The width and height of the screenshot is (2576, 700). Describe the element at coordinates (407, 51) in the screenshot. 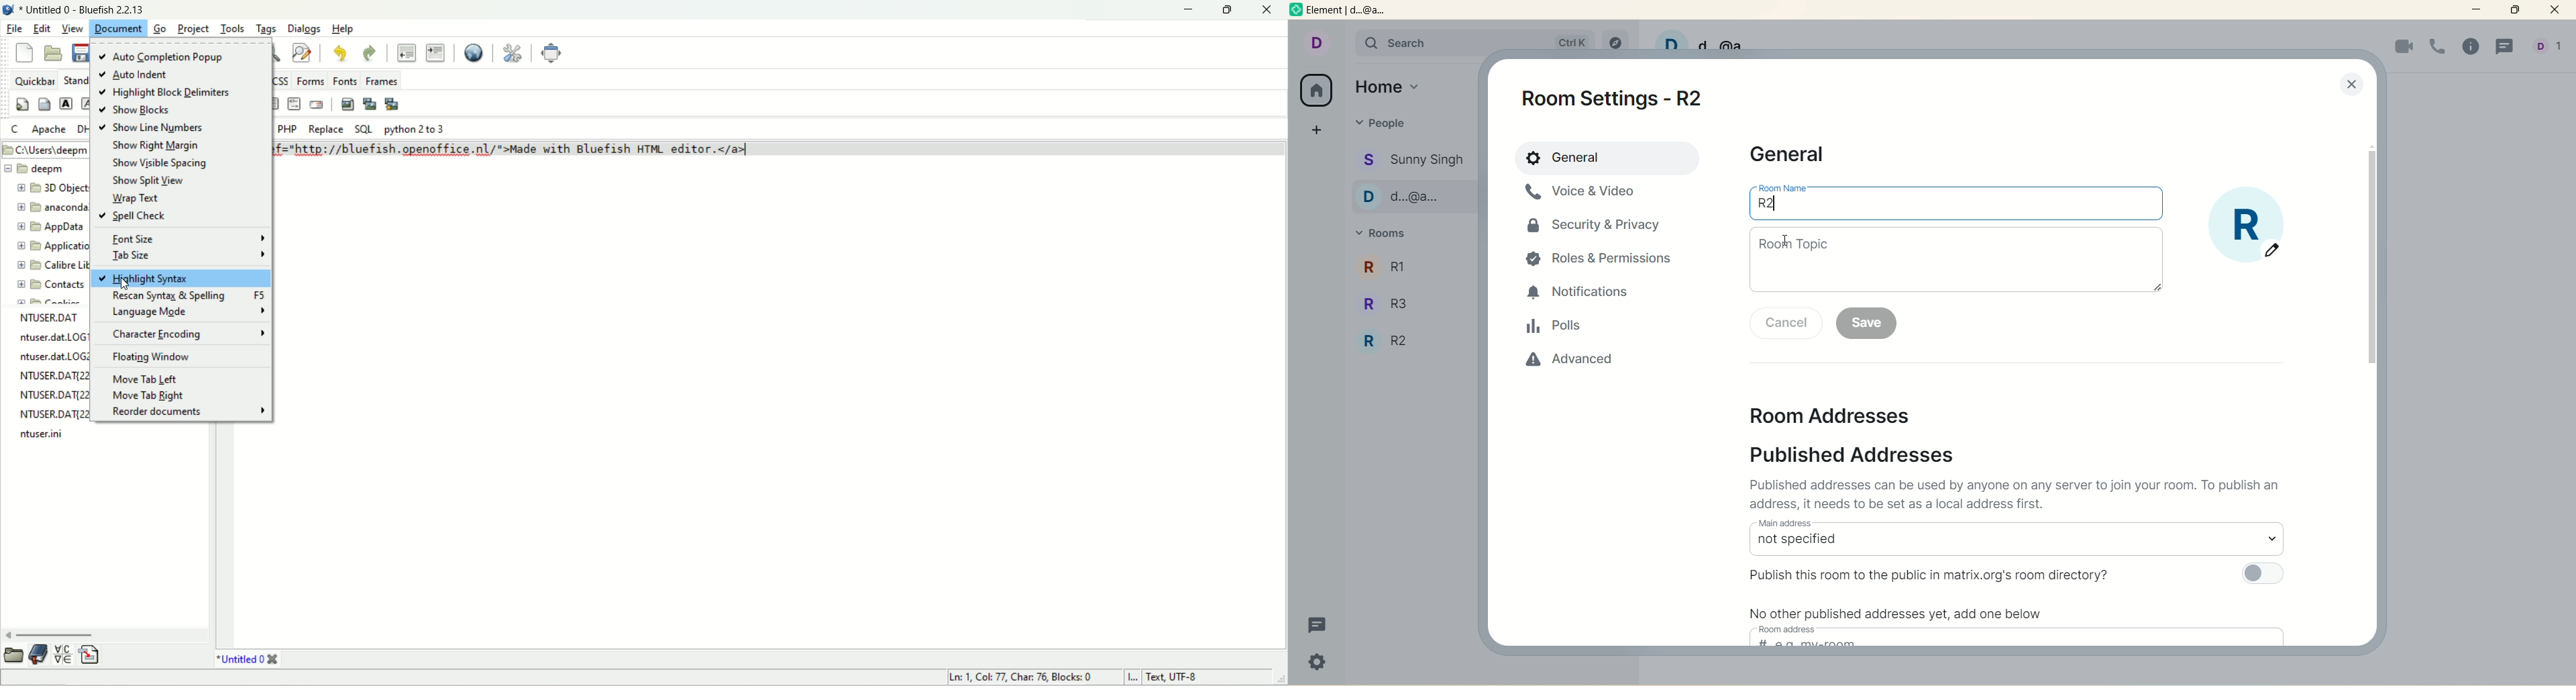

I see `unindent` at that location.